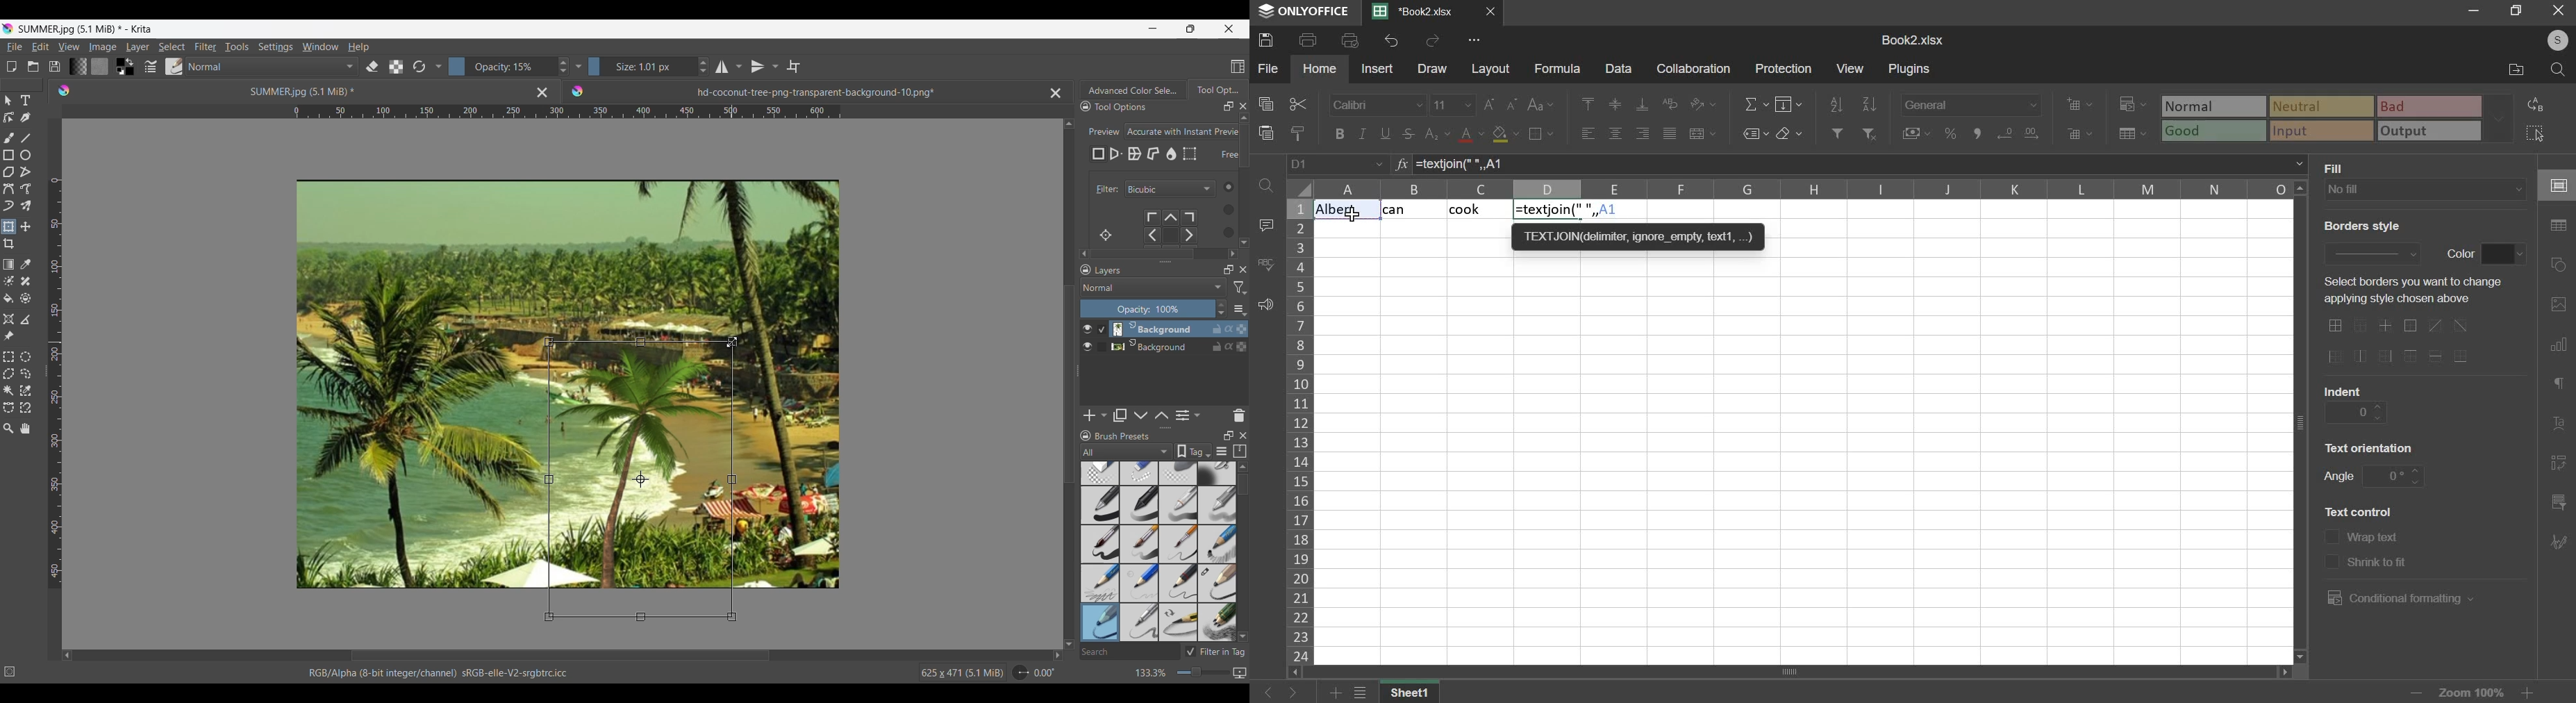  Describe the element at coordinates (8, 264) in the screenshot. I see `Gradient tool` at that location.